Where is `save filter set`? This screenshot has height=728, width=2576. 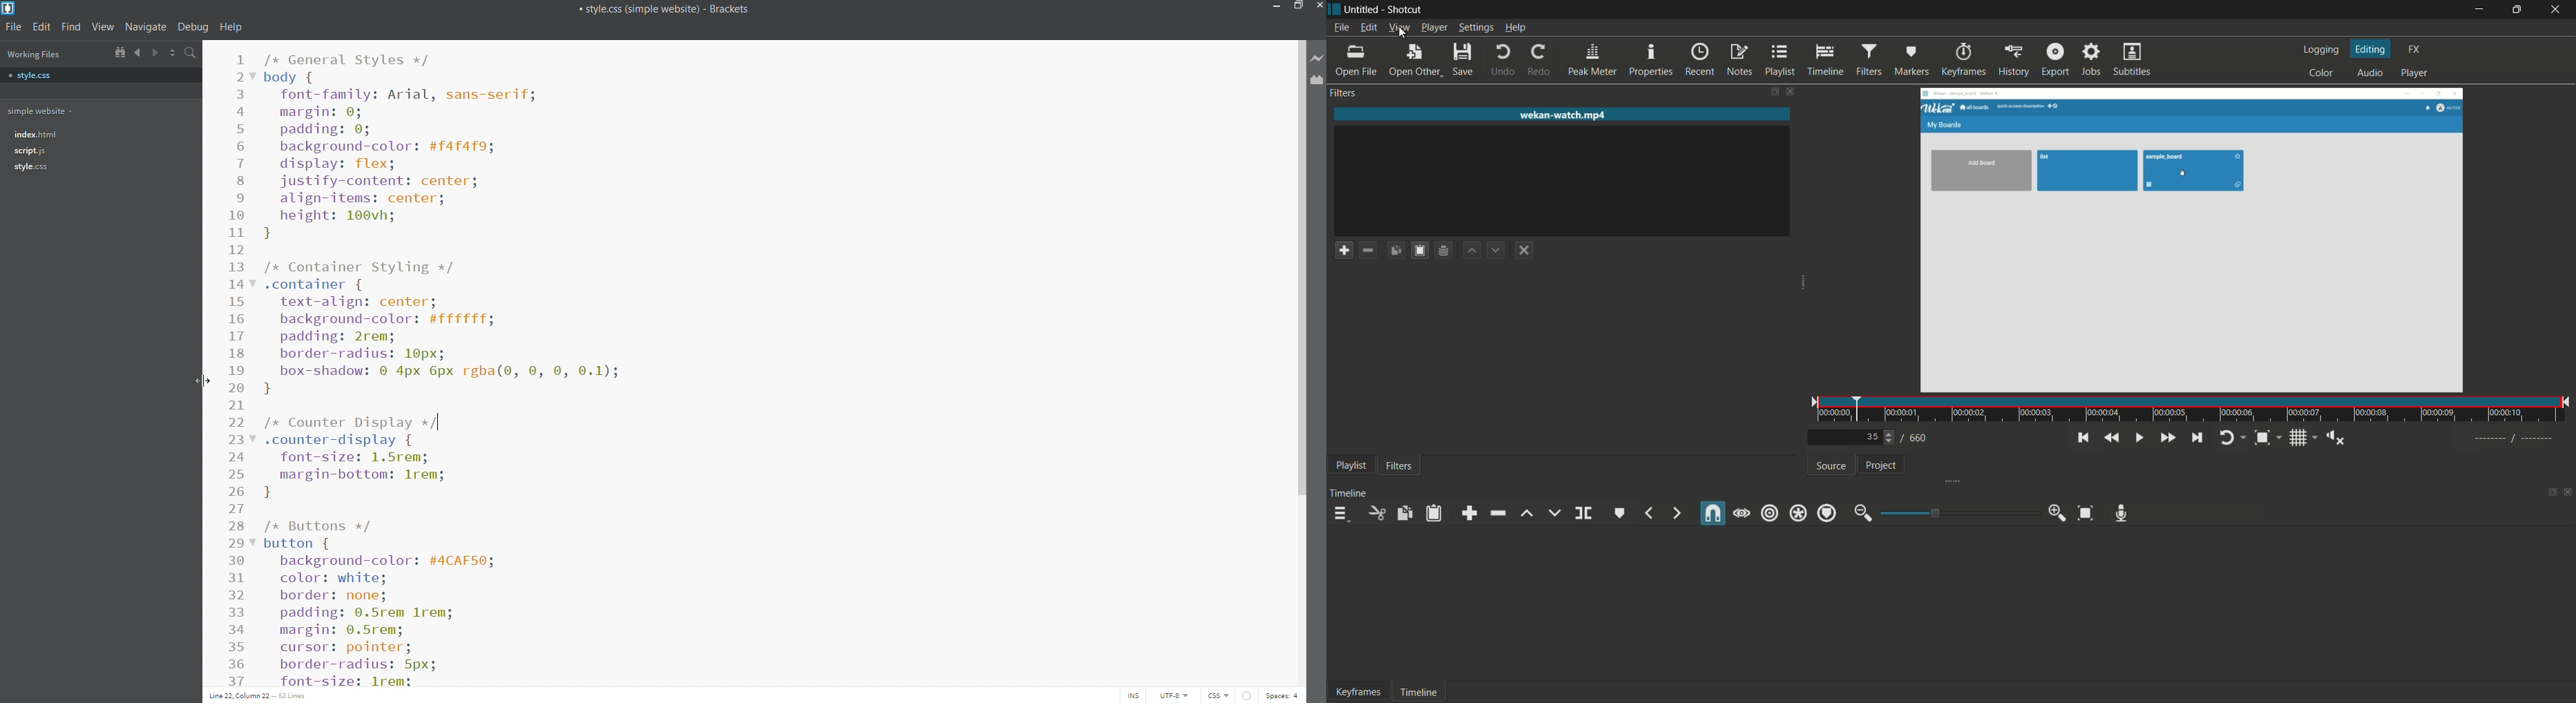 save filter set is located at coordinates (1444, 251).